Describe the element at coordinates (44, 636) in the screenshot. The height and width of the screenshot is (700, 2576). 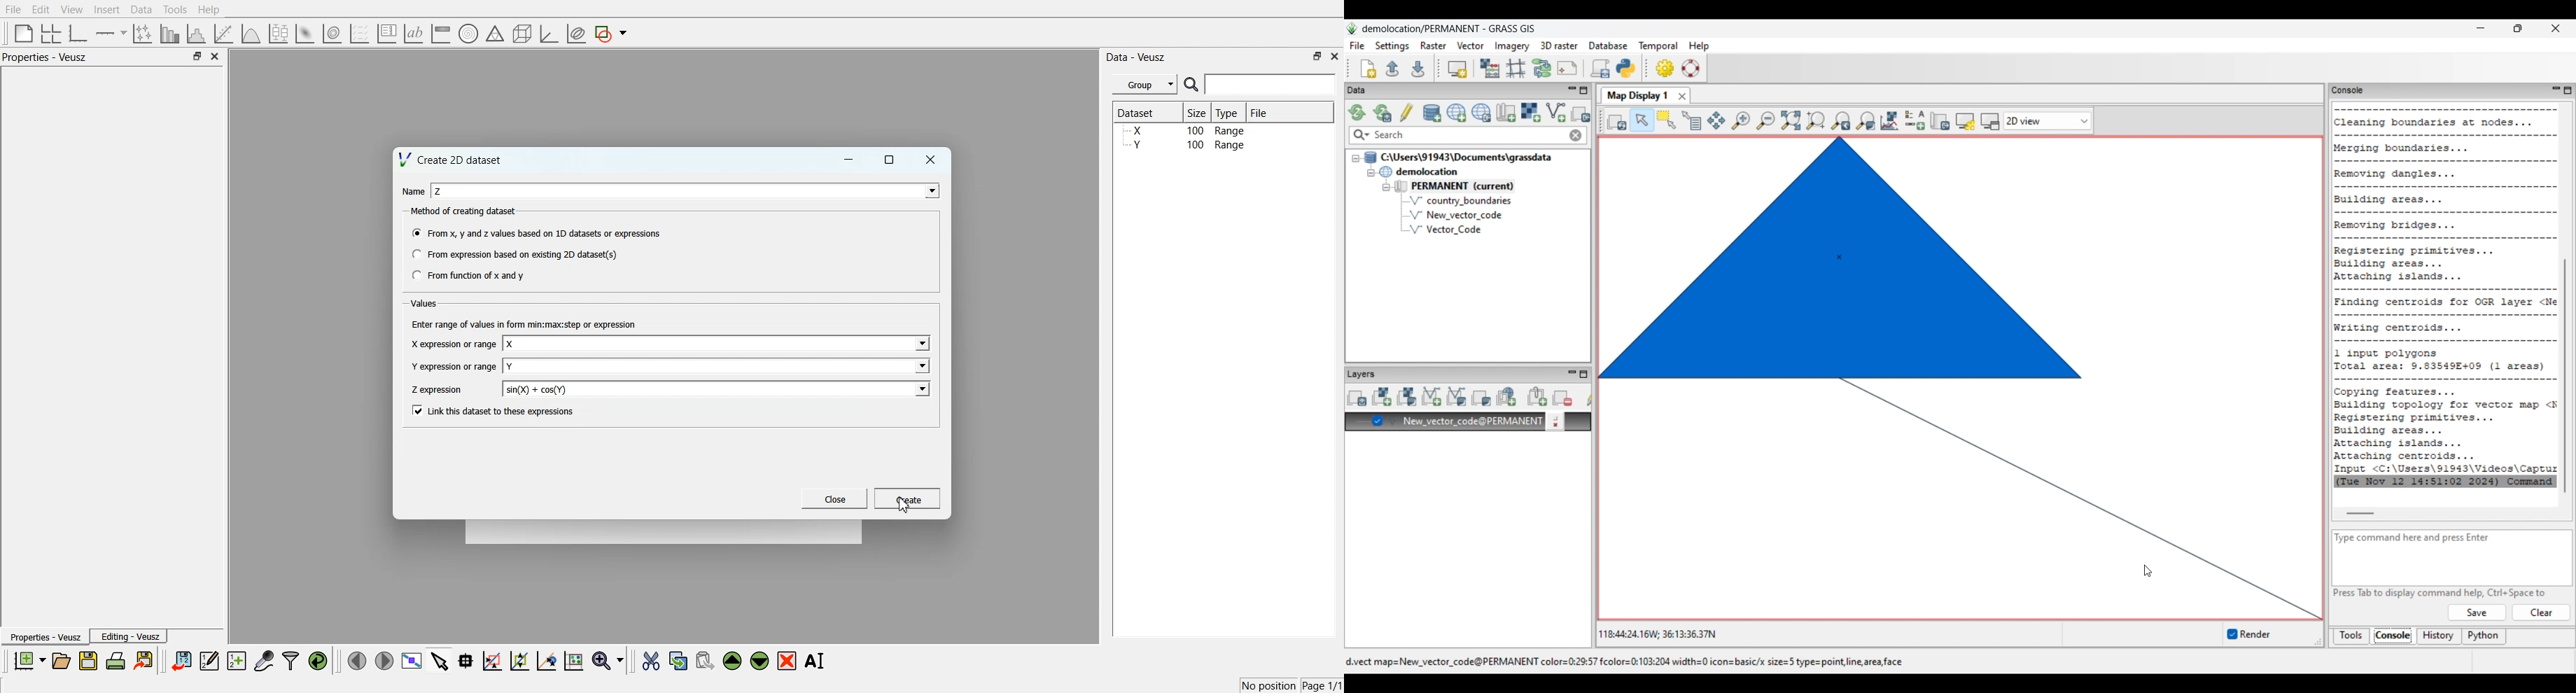
I see `Properties - Veusz` at that location.